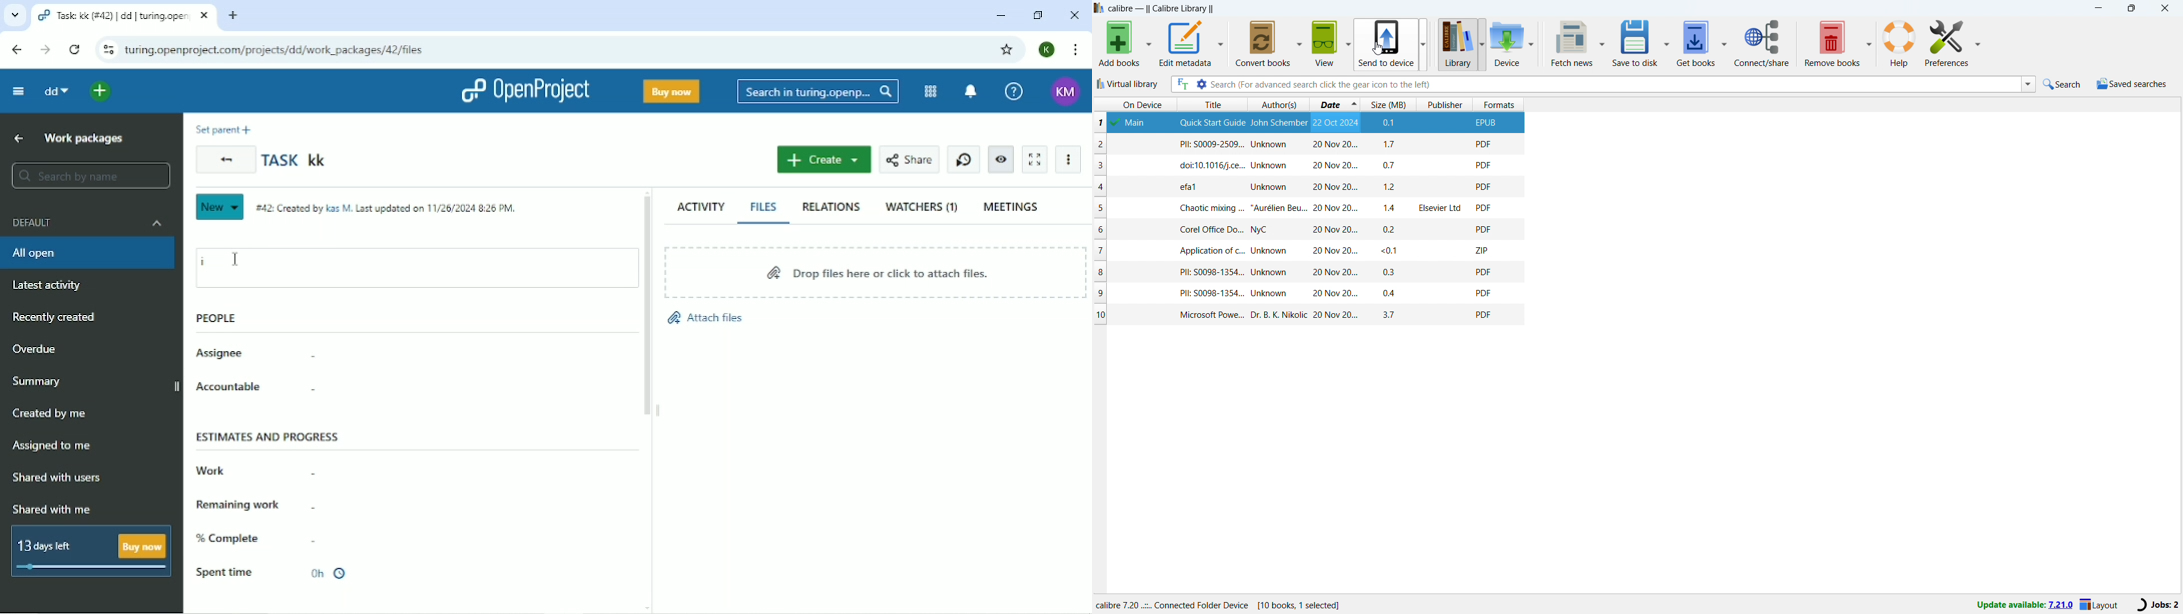  Describe the element at coordinates (1977, 43) in the screenshot. I see `preferences options` at that location.